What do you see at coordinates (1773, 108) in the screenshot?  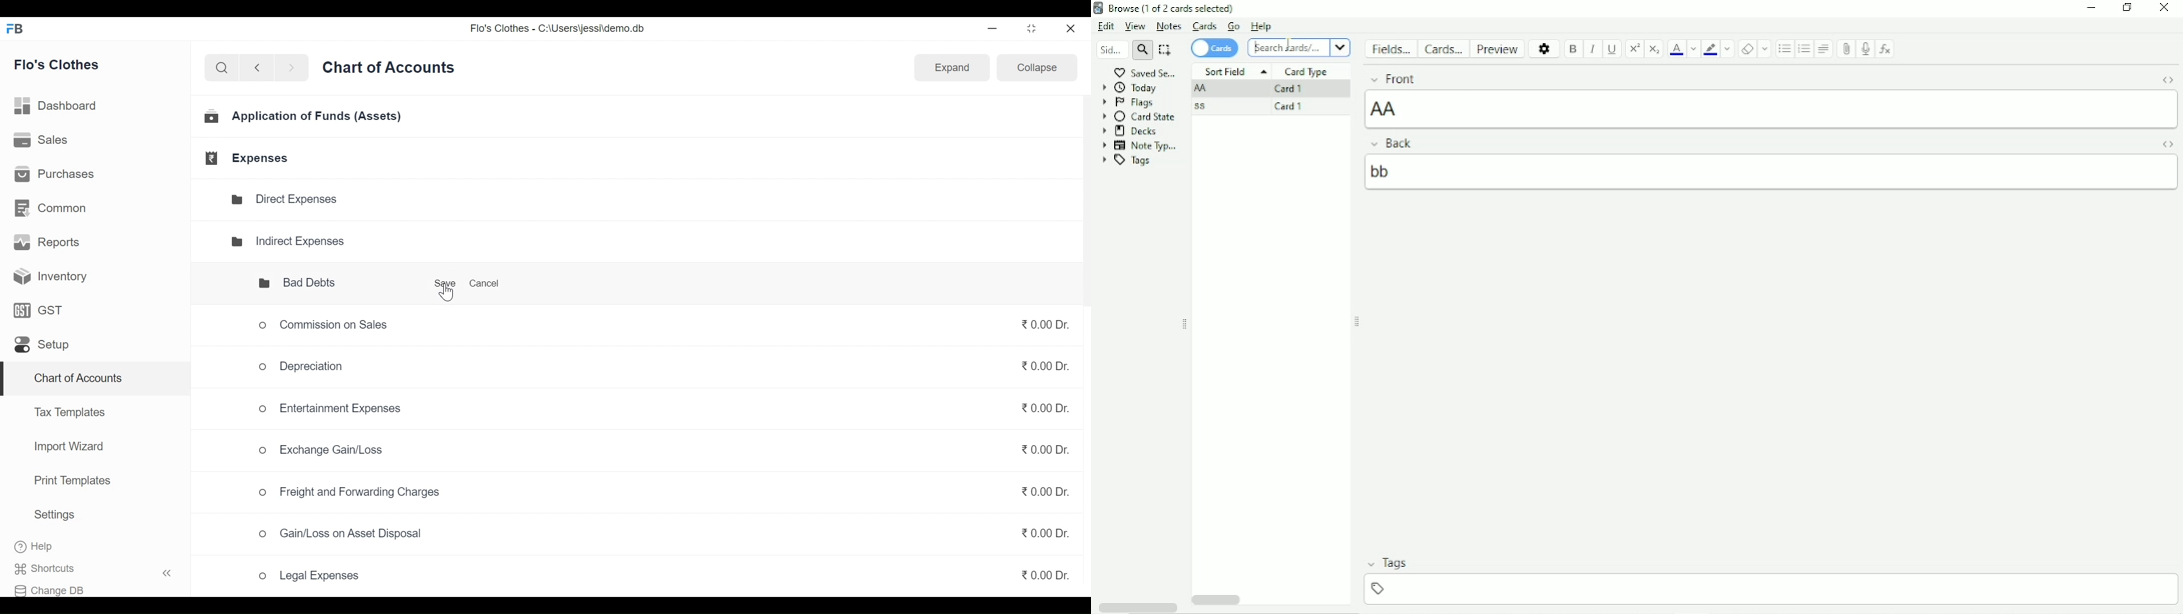 I see `edit front` at bounding box center [1773, 108].